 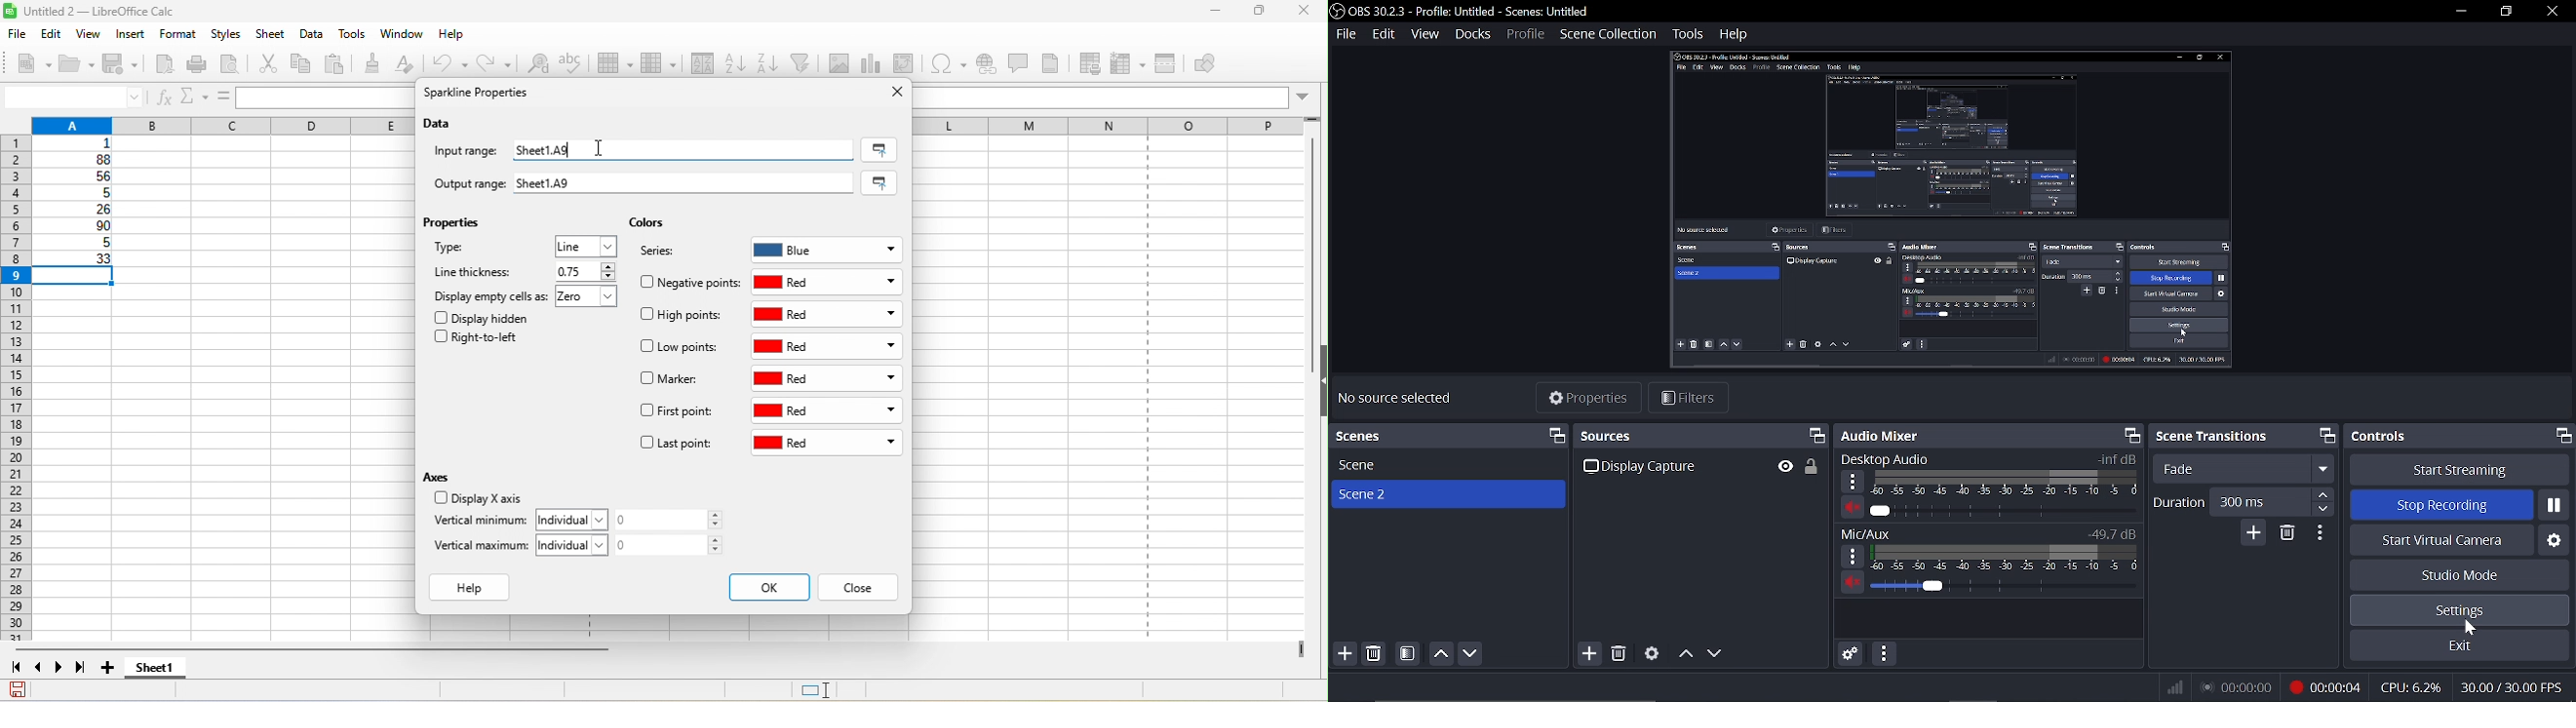 I want to click on tools, so click(x=353, y=35).